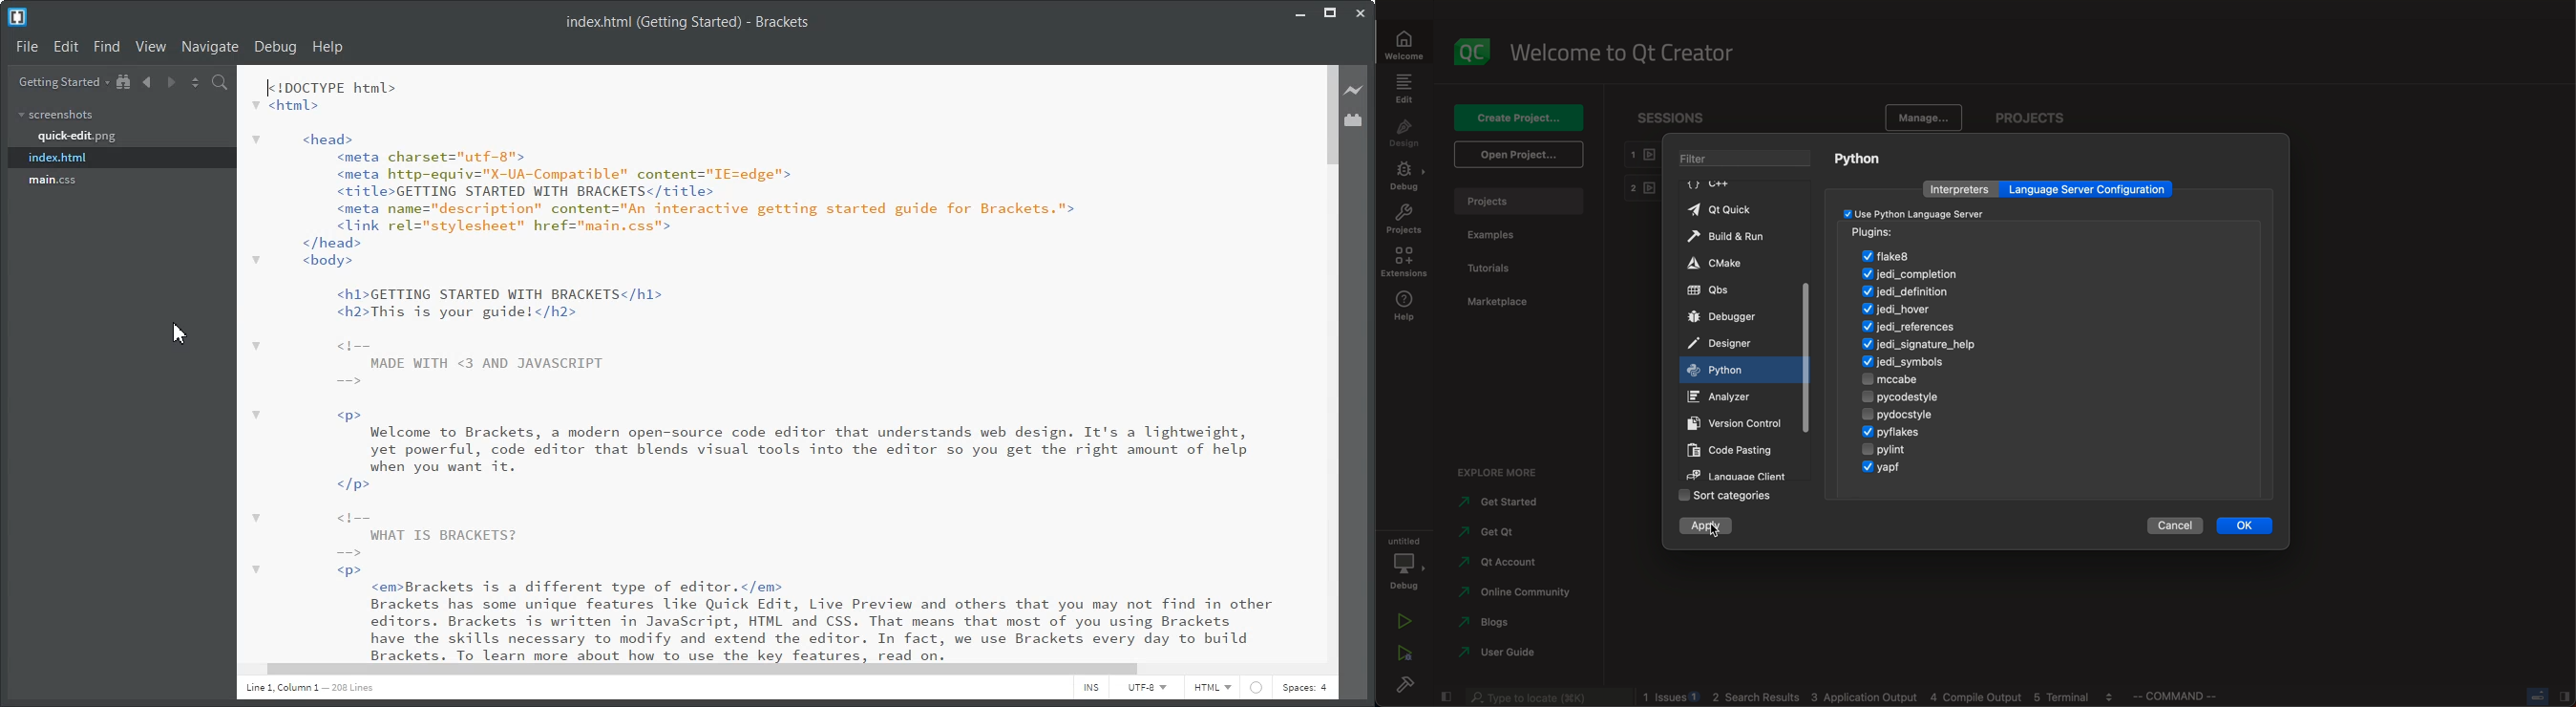 Image resolution: width=2576 pixels, height=728 pixels. Describe the element at coordinates (1859, 160) in the screenshot. I see `python` at that location.